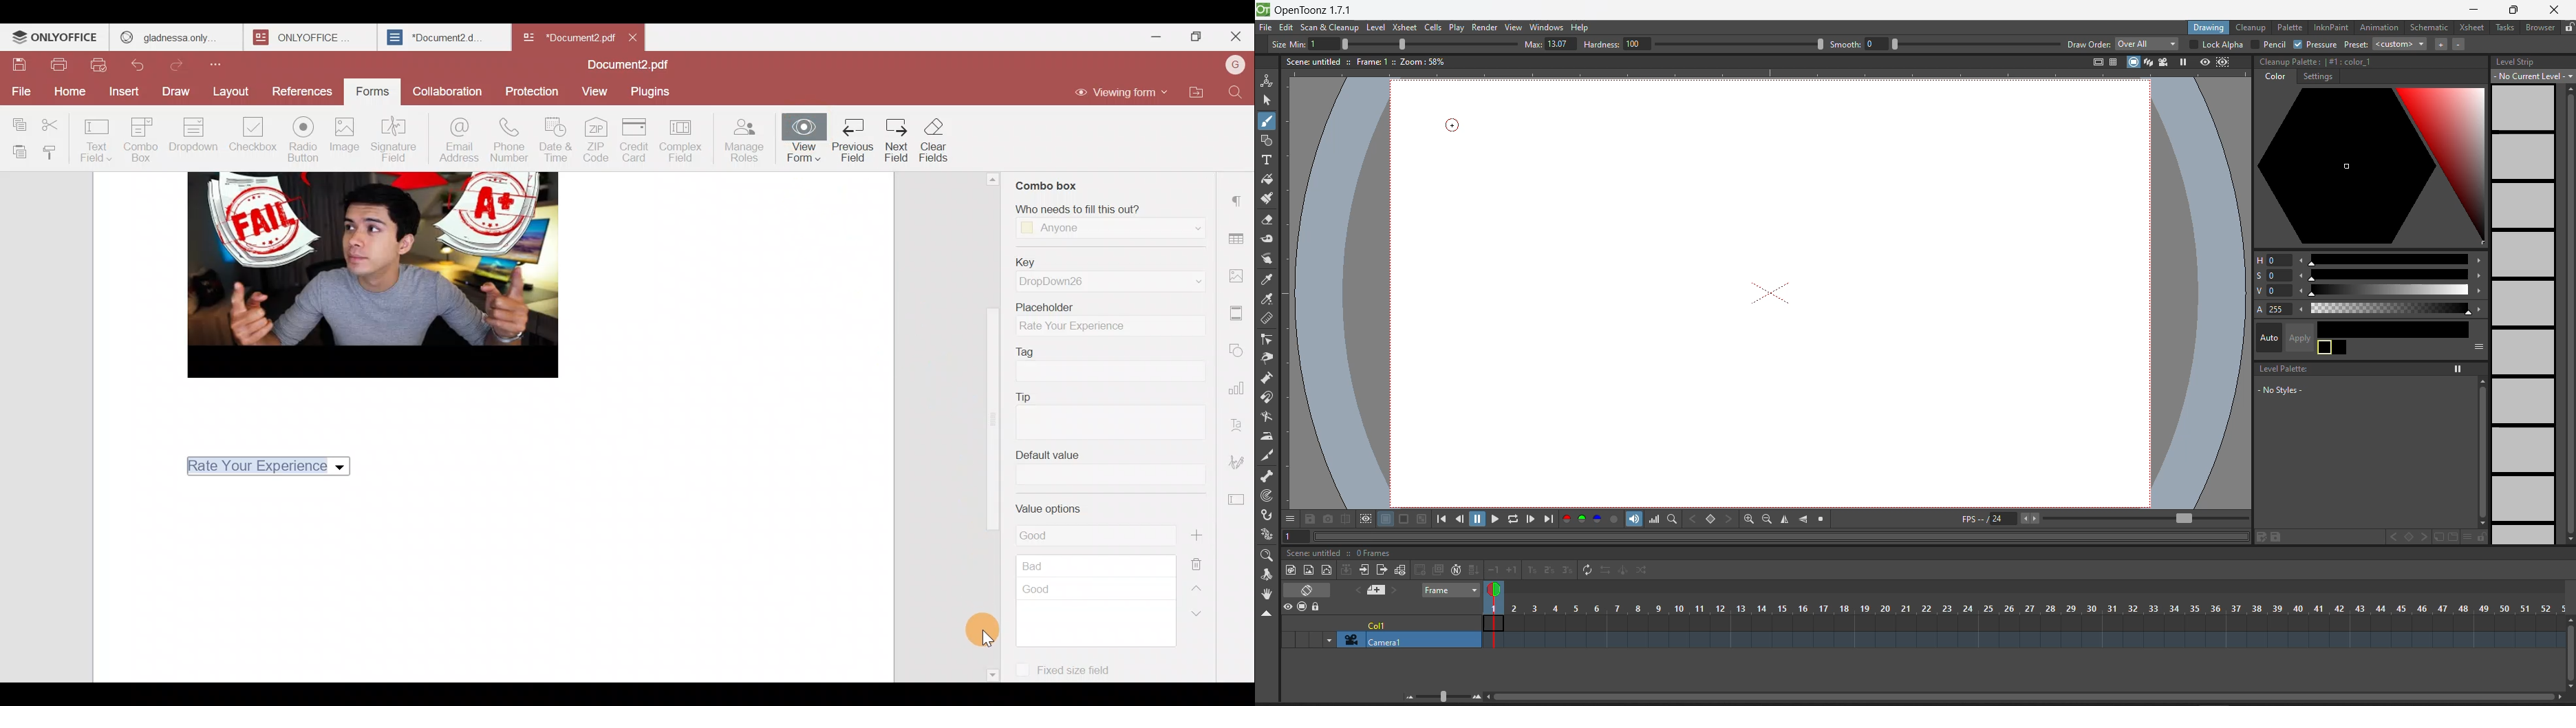 This screenshot has height=728, width=2576. Describe the element at coordinates (2392, 290) in the screenshot. I see `slider` at that location.